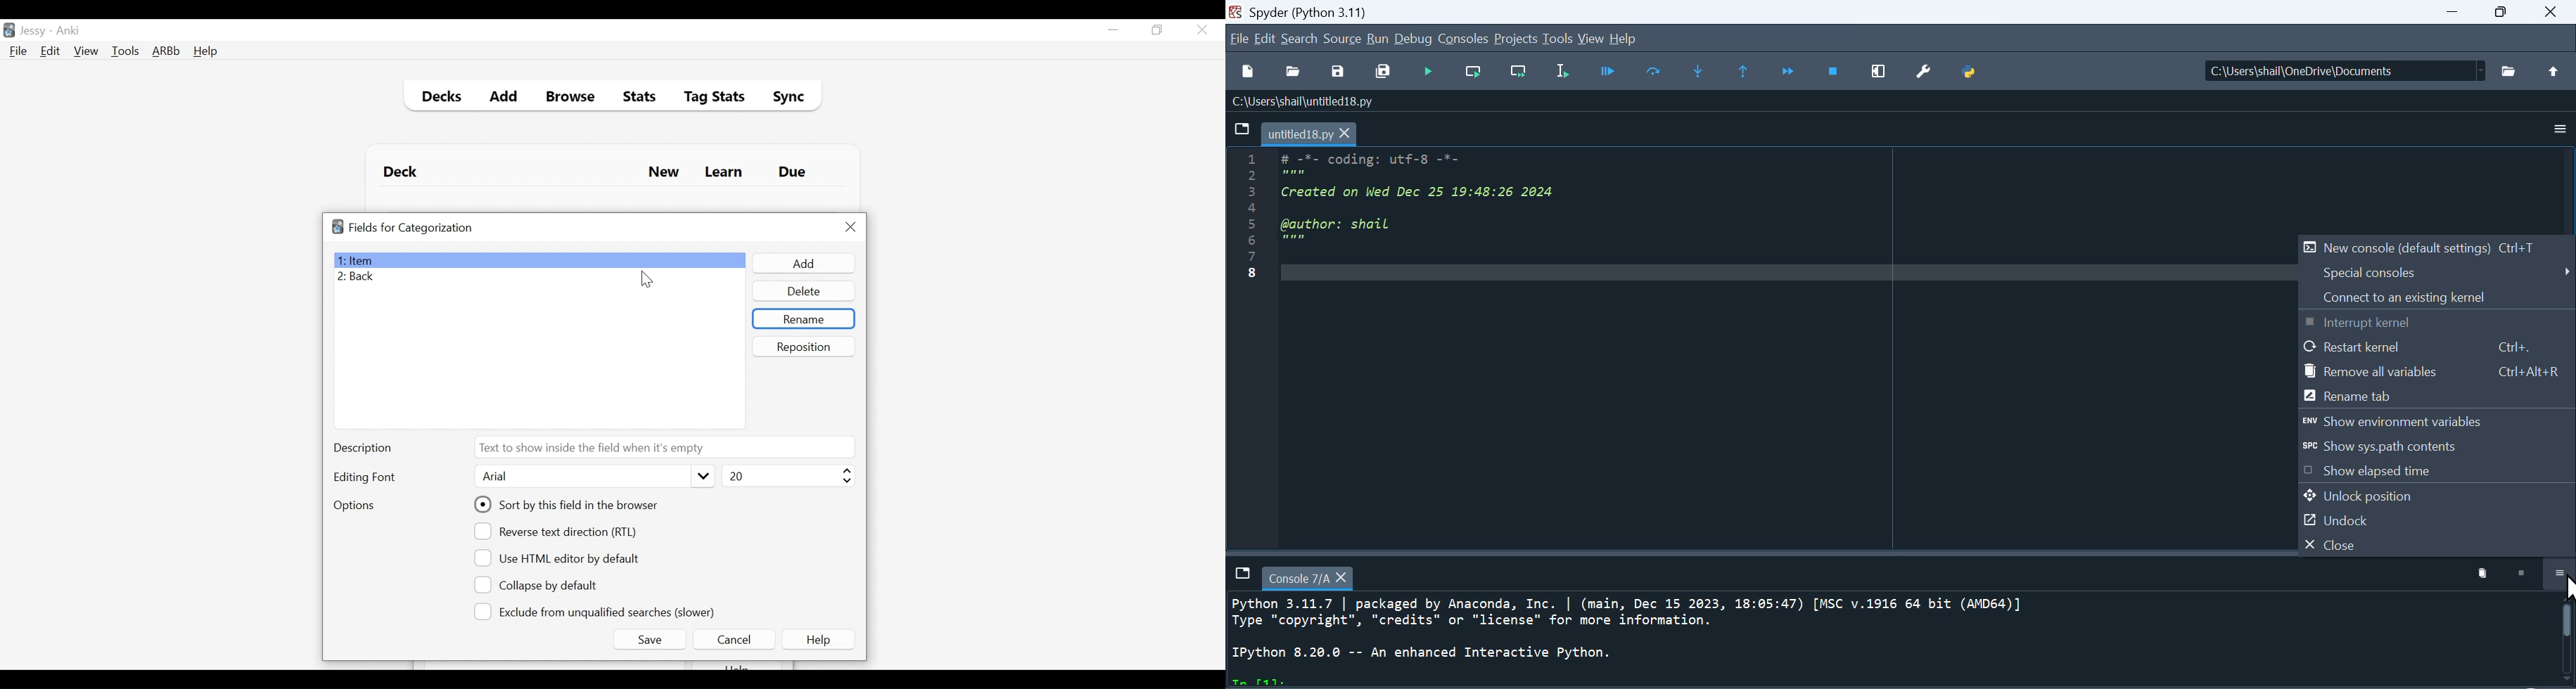 This screenshot has height=700, width=2576. Describe the element at coordinates (561, 531) in the screenshot. I see `(un)select RTL` at that location.